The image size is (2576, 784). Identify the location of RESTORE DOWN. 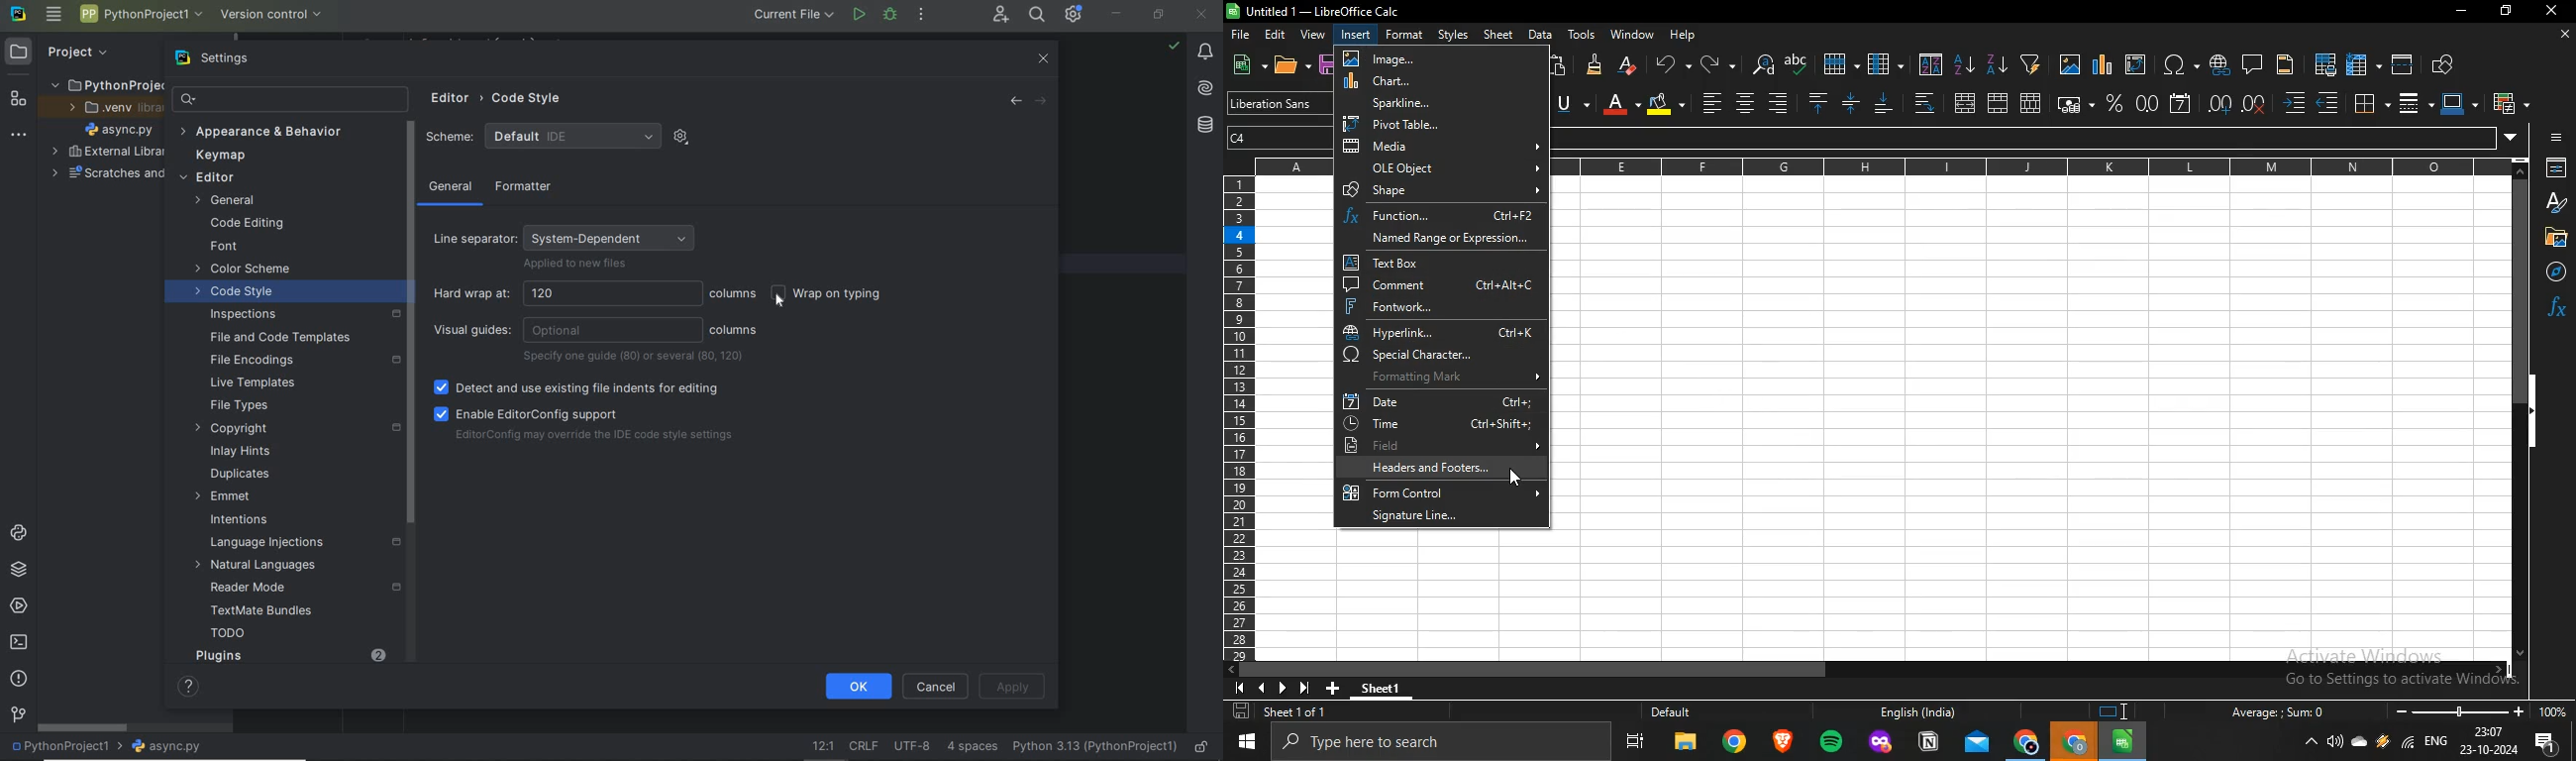
(1159, 16).